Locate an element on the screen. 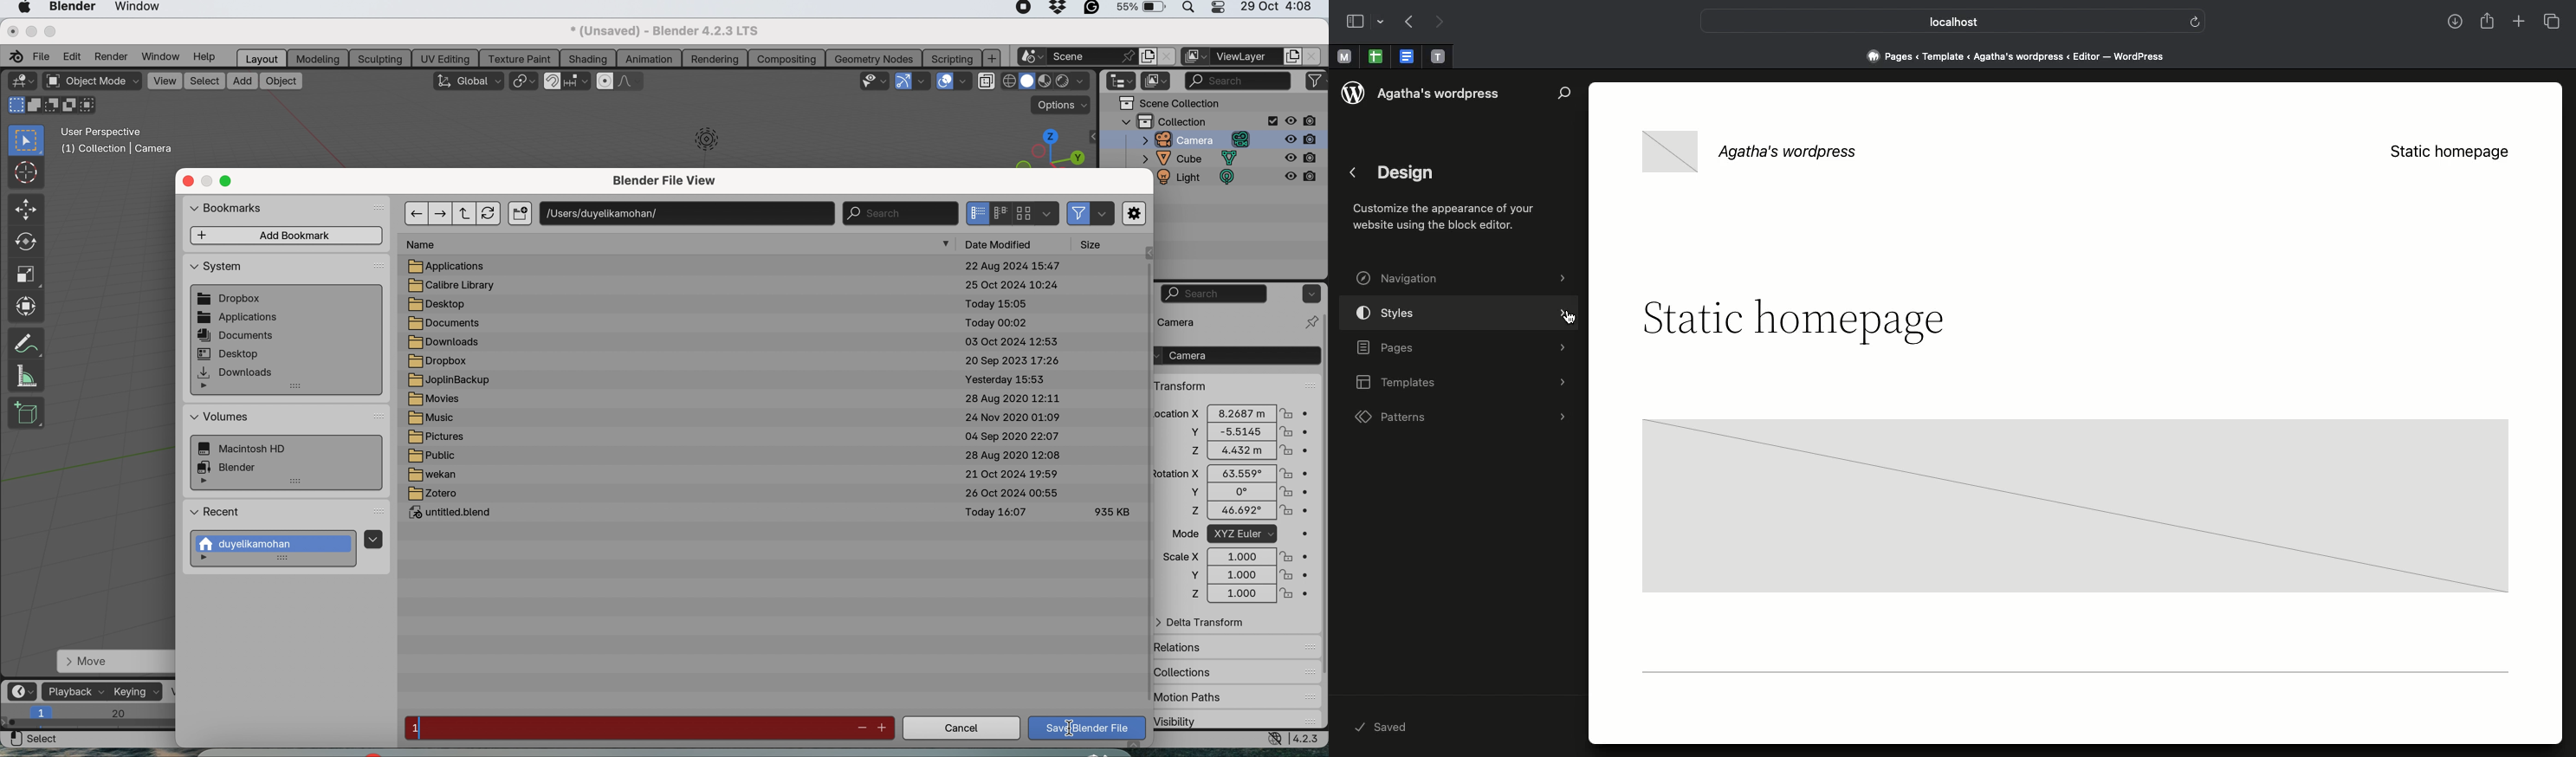  Saved is located at coordinates (1388, 728).